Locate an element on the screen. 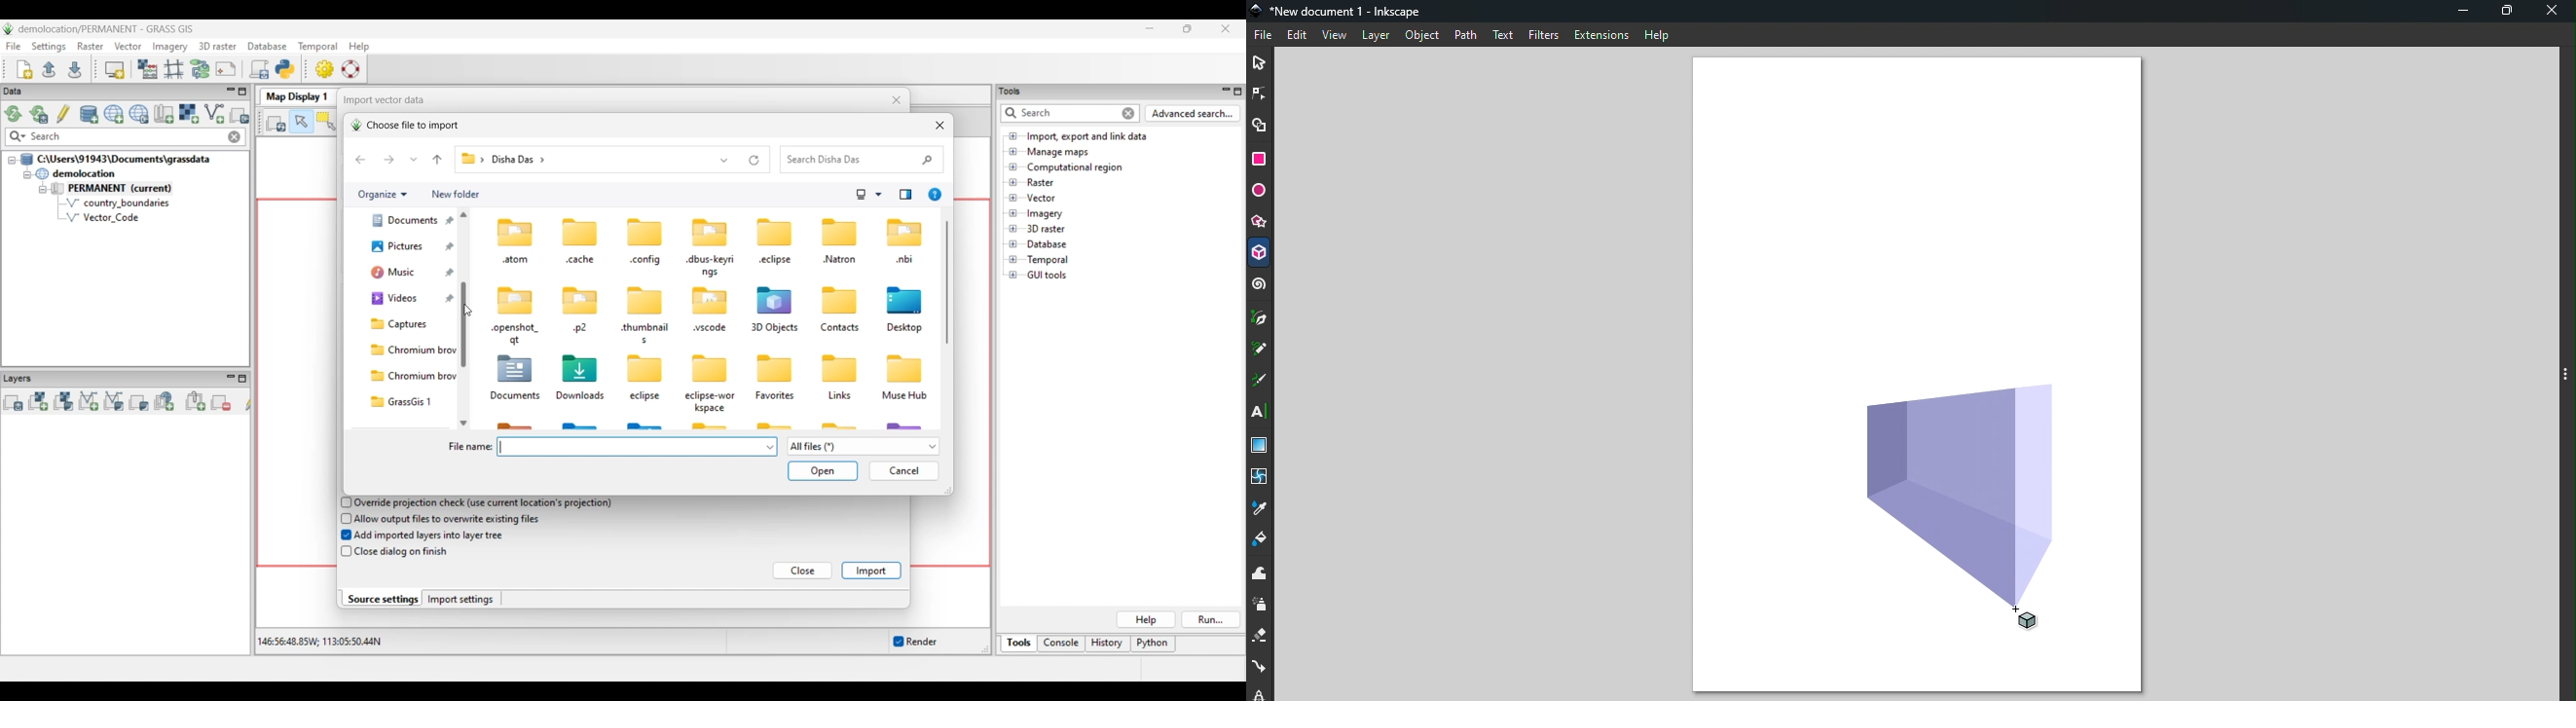  Mesh tool is located at coordinates (1260, 475).